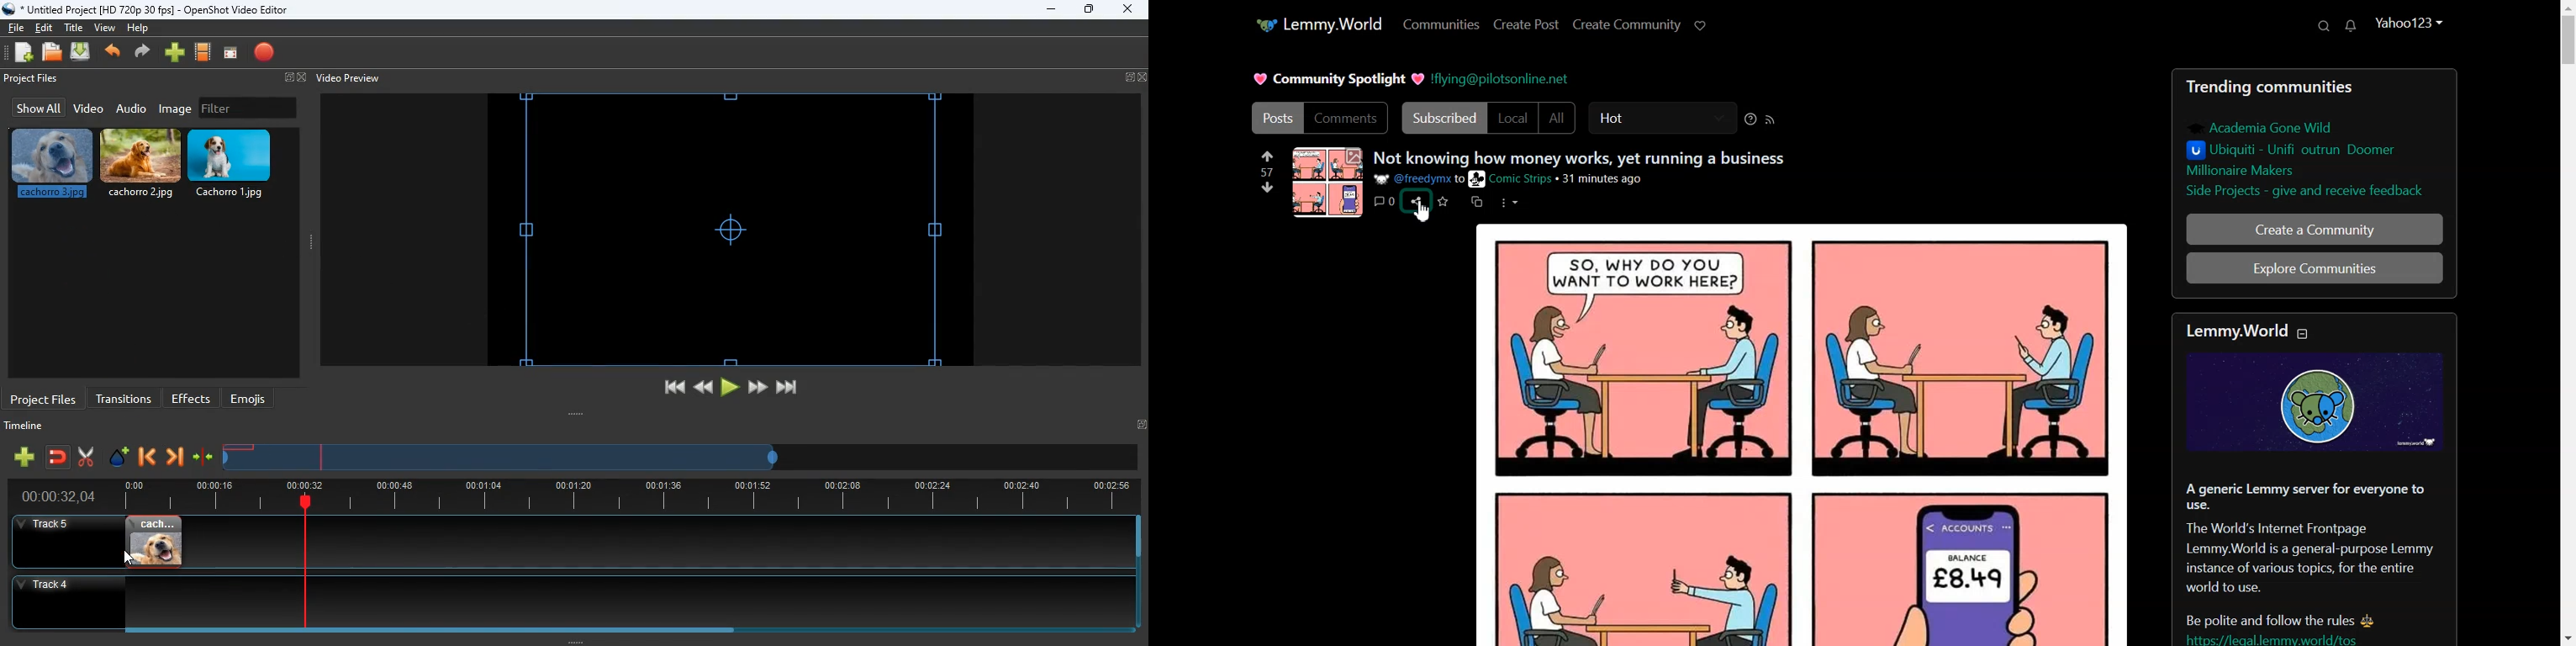 The width and height of the screenshot is (2576, 672). What do you see at coordinates (2412, 22) in the screenshot?
I see `Profile` at bounding box center [2412, 22].